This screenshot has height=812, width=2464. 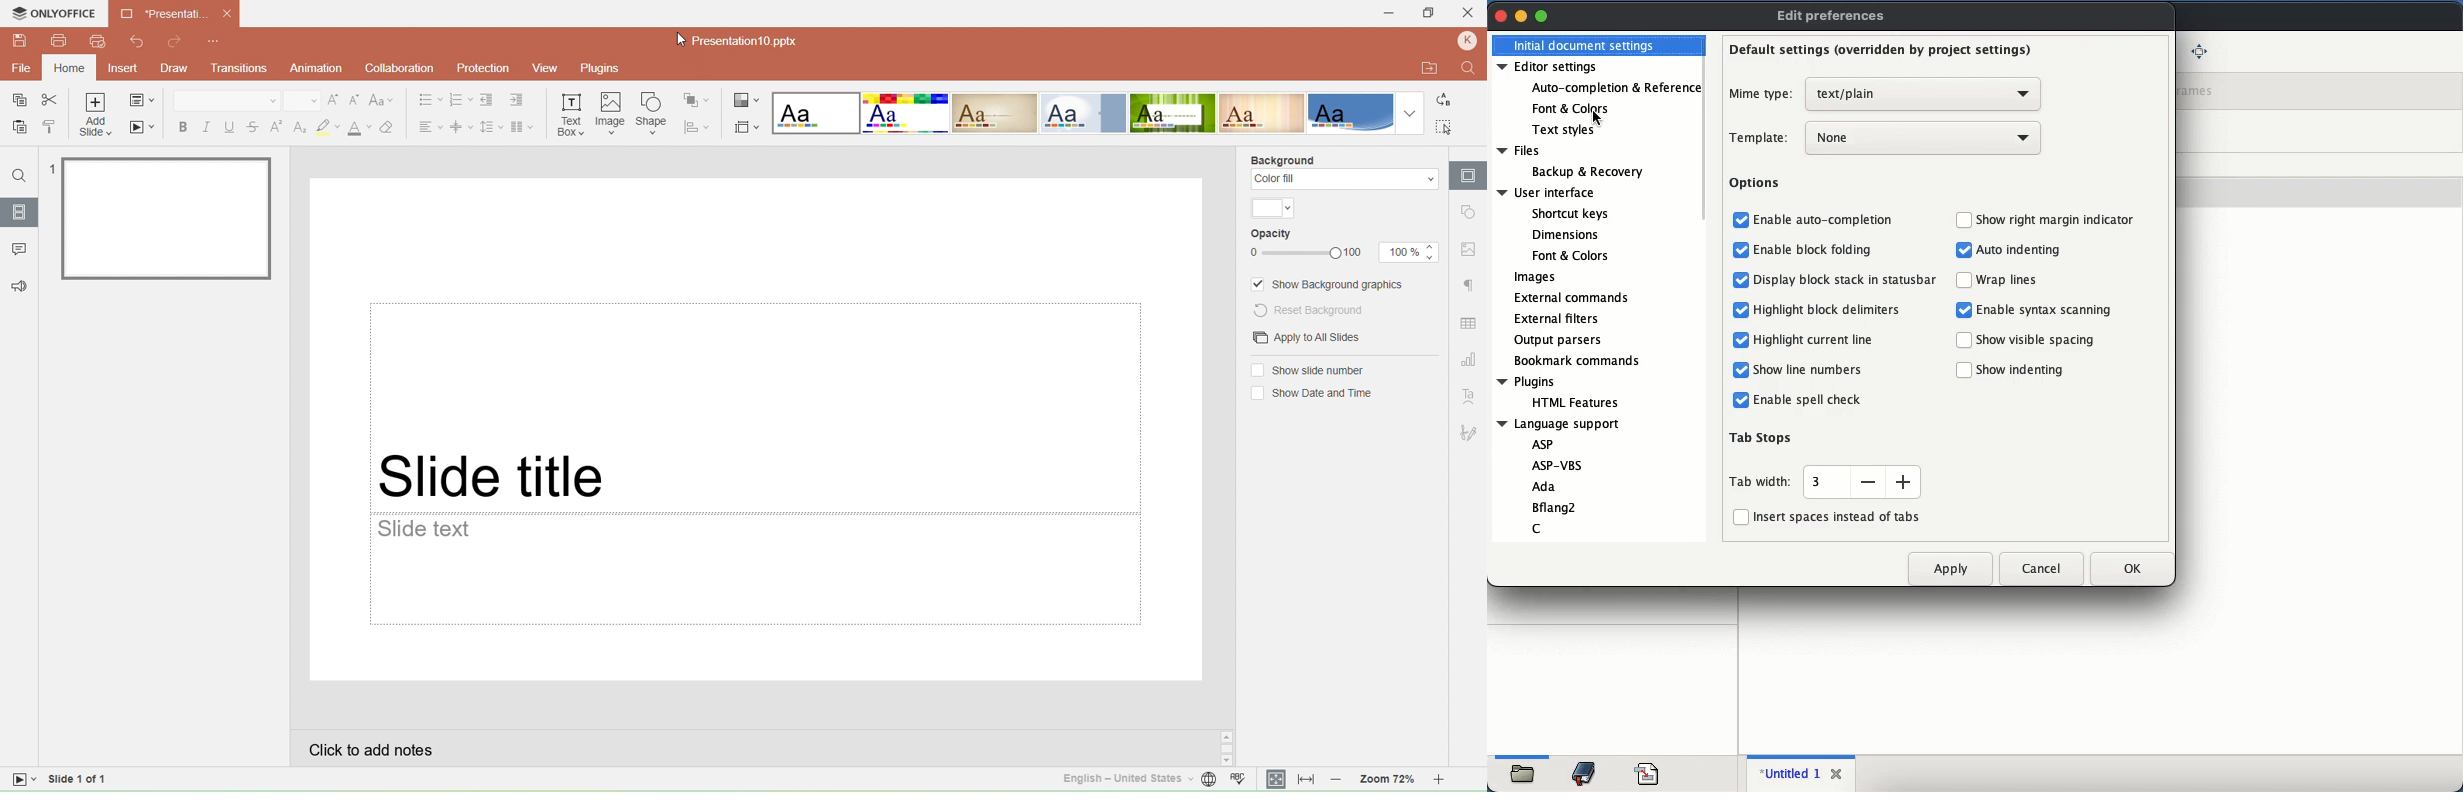 What do you see at coordinates (1310, 394) in the screenshot?
I see `(un)select Show date and time` at bounding box center [1310, 394].